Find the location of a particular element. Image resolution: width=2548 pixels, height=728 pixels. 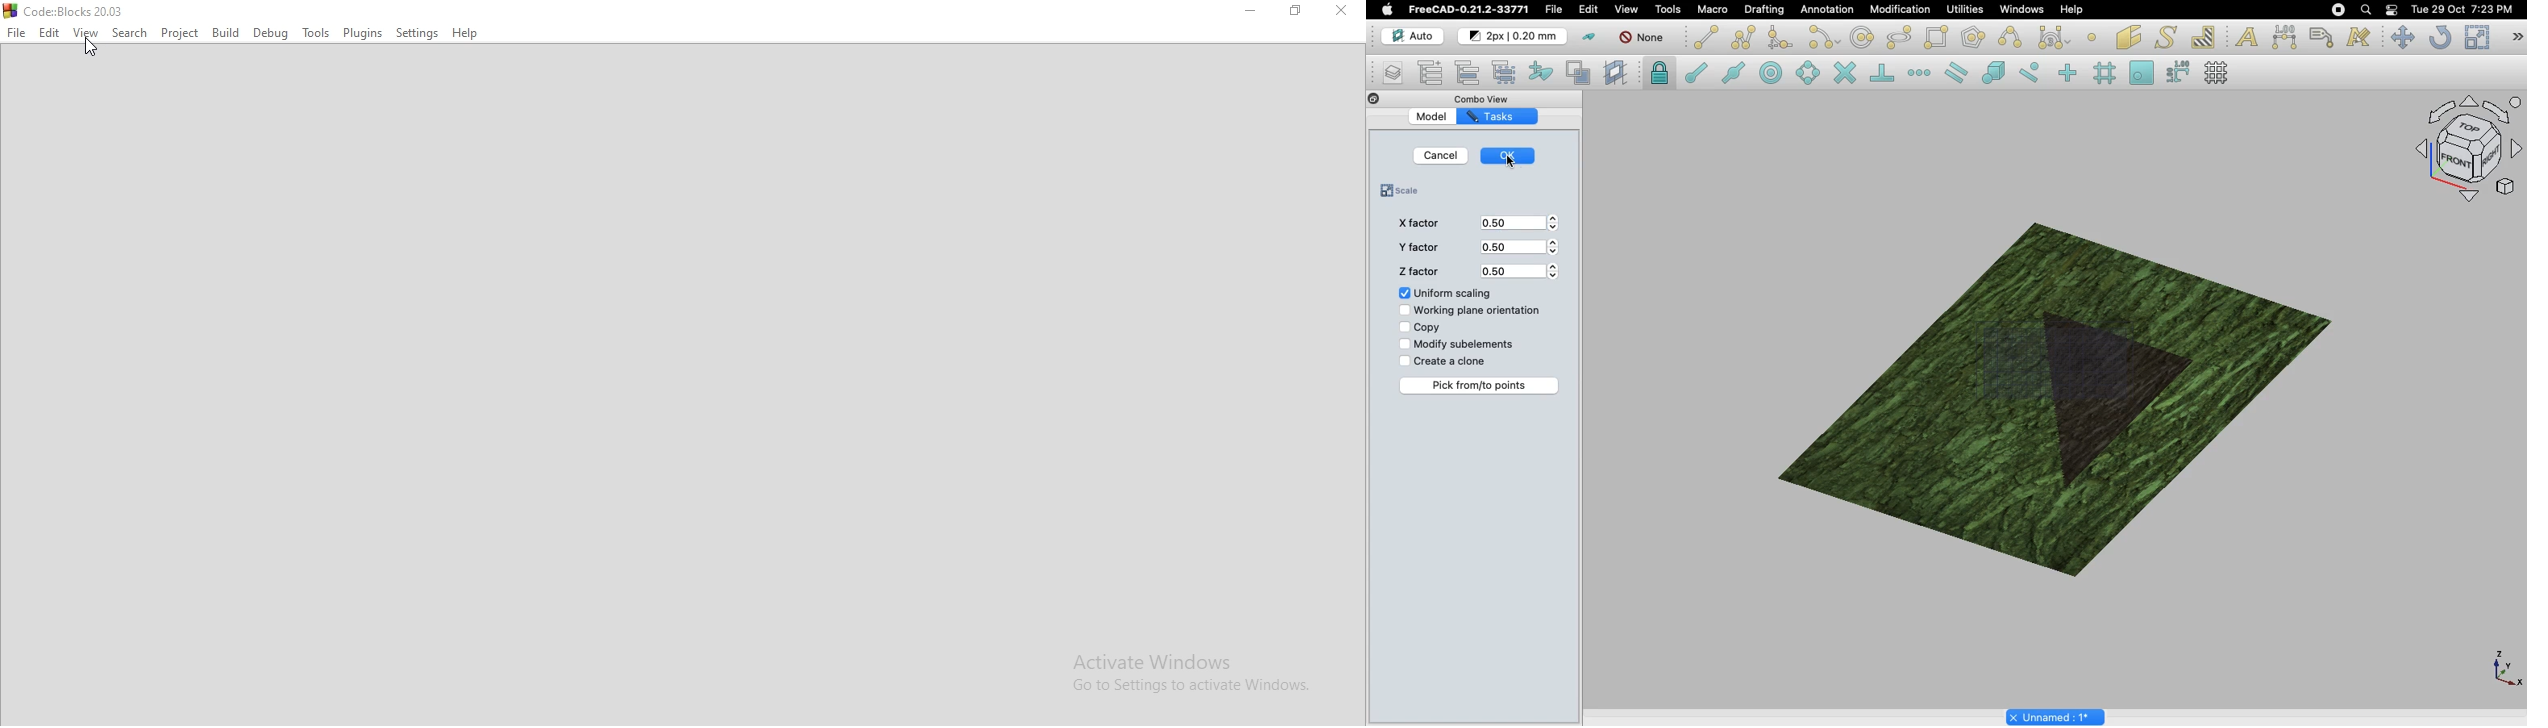

Create a clone is located at coordinates (1443, 361).